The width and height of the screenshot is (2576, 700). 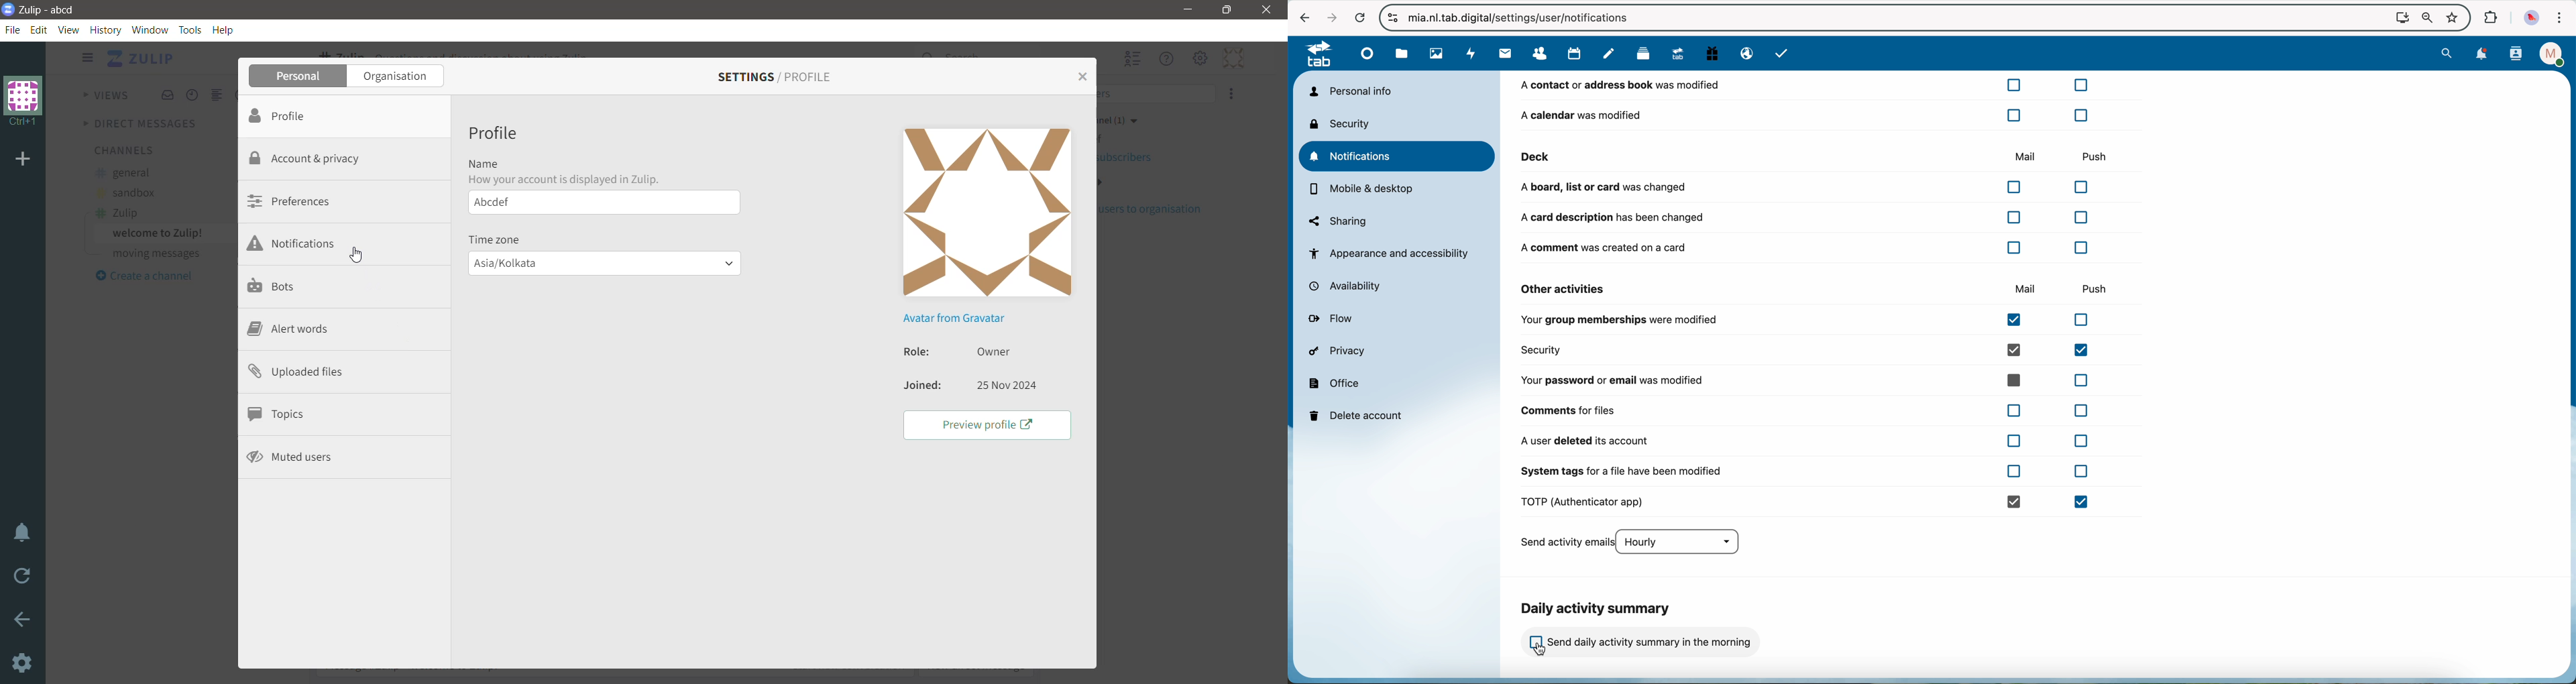 What do you see at coordinates (1810, 502) in the screenshot?
I see `TOTP (authenticator app)` at bounding box center [1810, 502].